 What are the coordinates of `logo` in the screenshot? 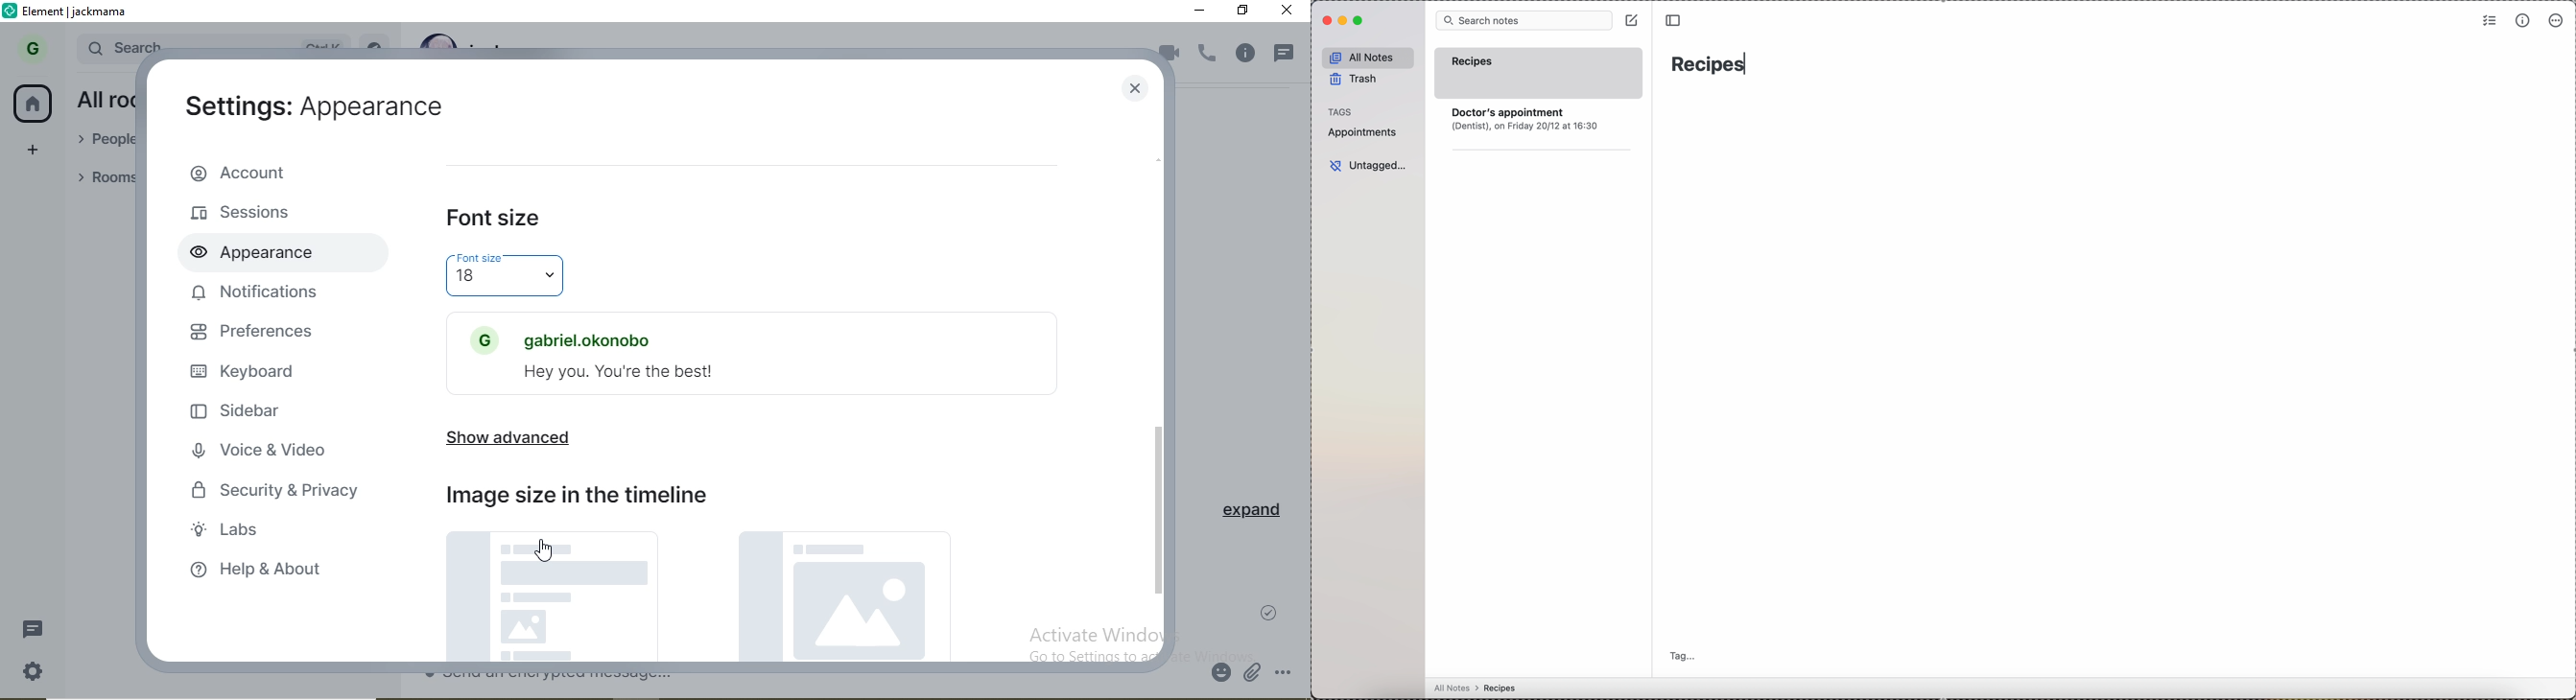 It's located at (12, 12).